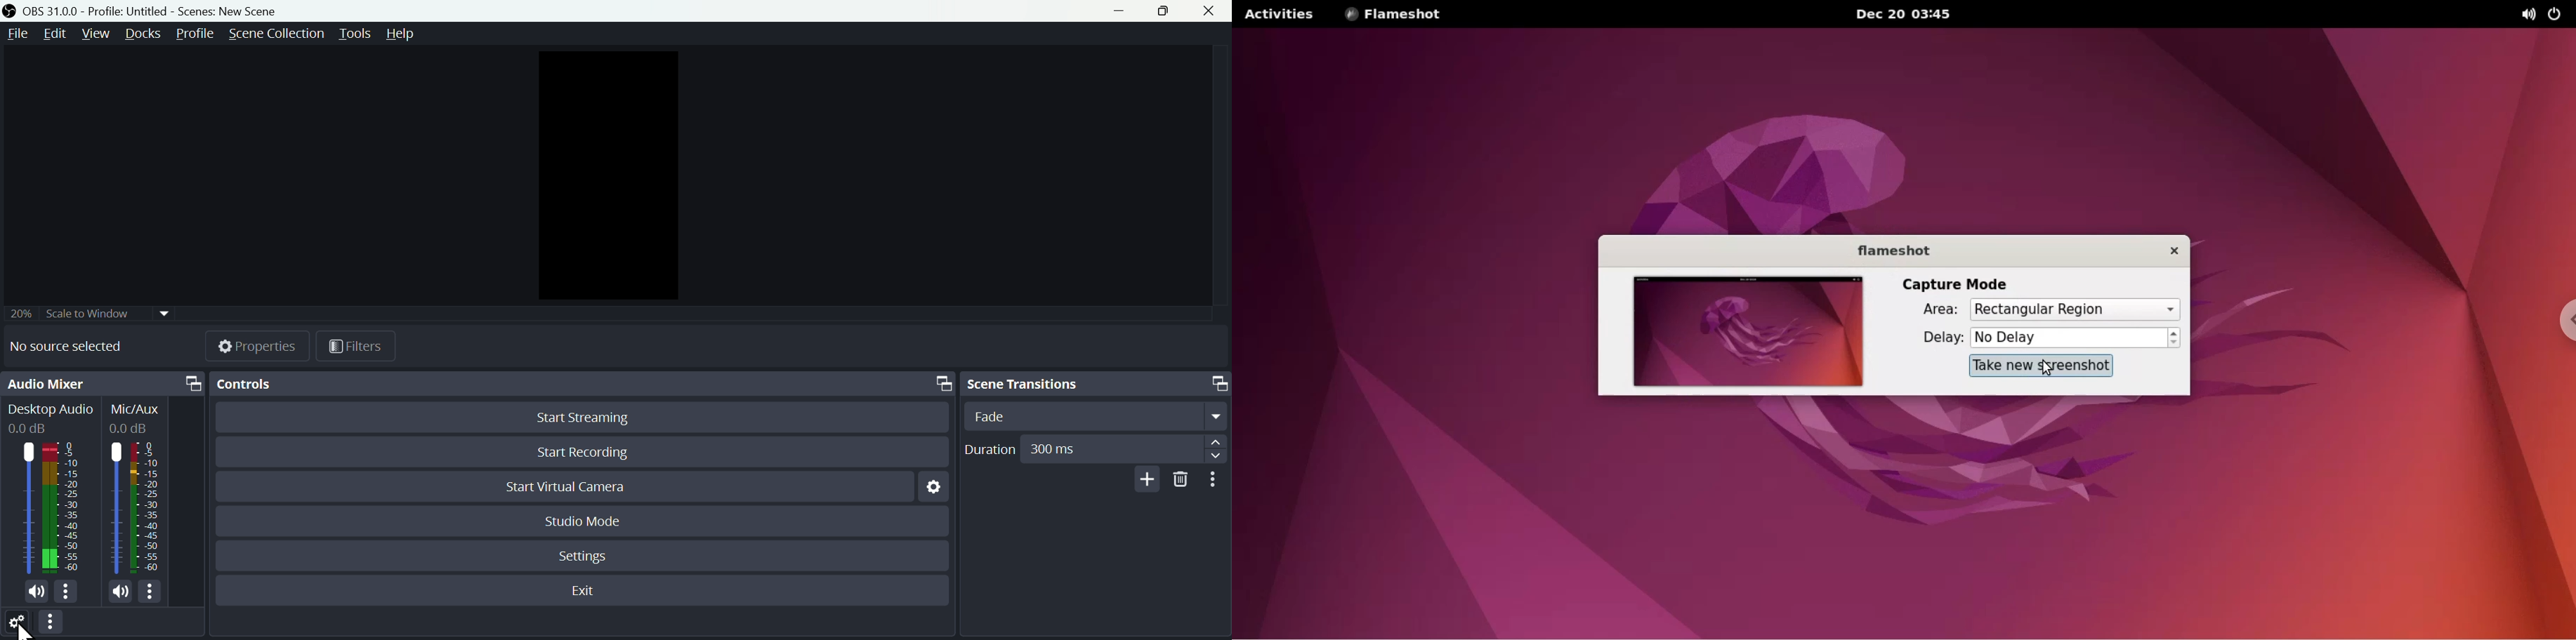 The height and width of the screenshot is (644, 2576). Describe the element at coordinates (10, 11) in the screenshot. I see `OBS Studio Desktop icon` at that location.